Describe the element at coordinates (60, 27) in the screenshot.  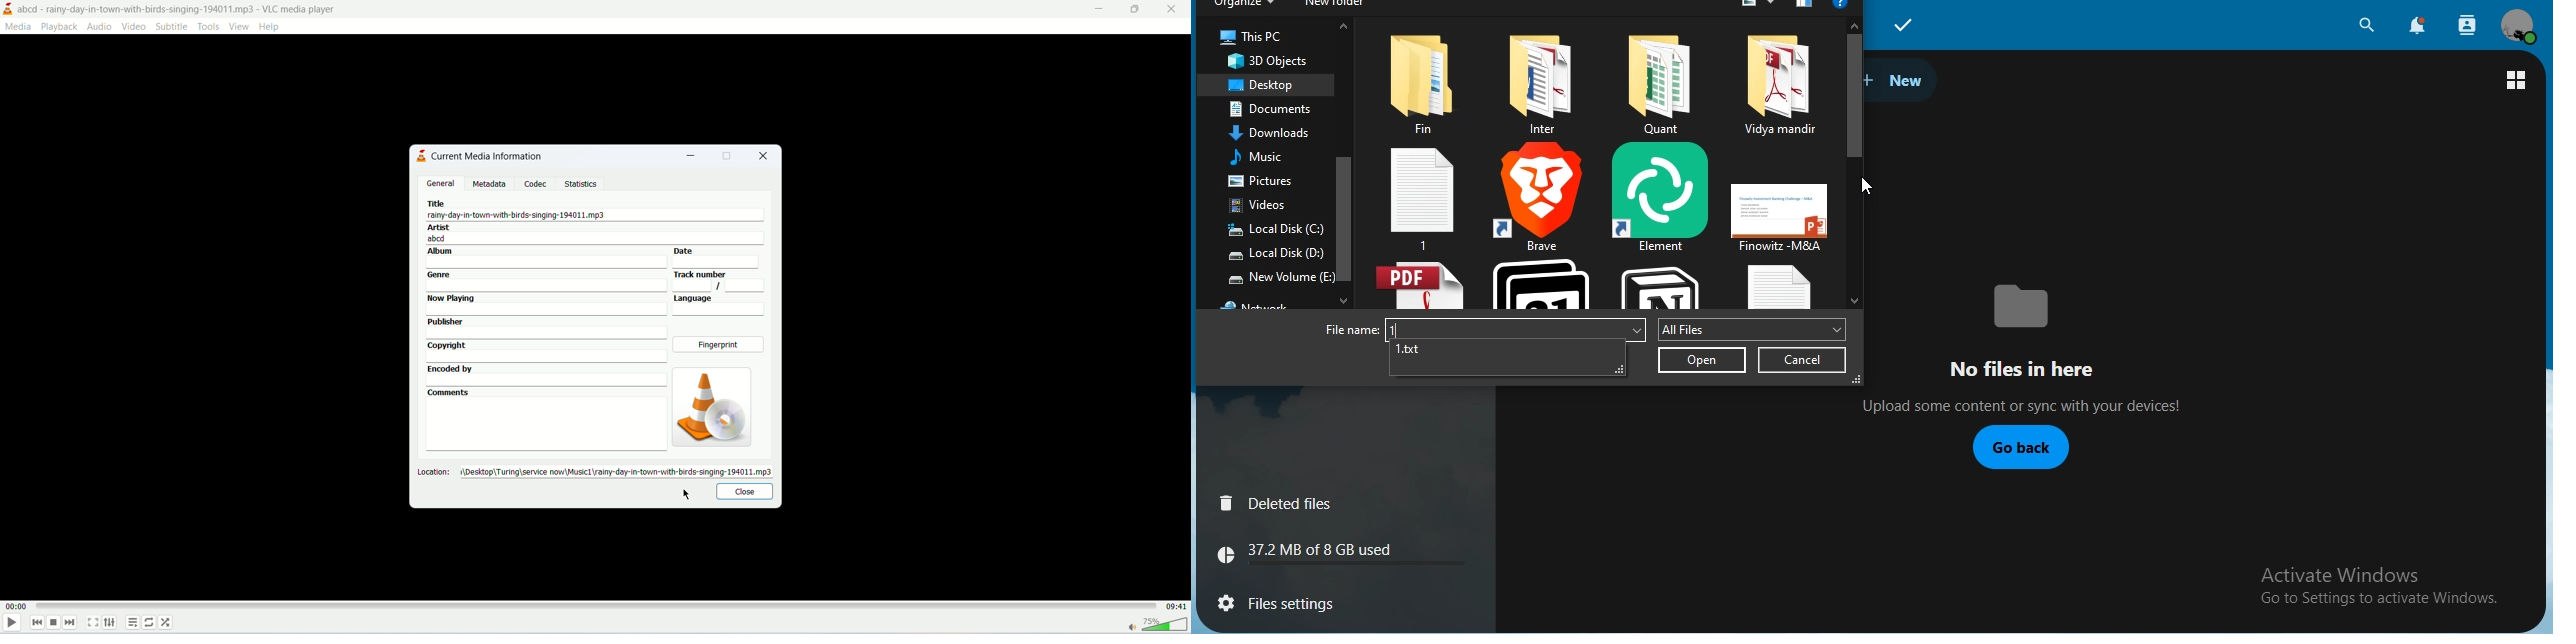
I see `playback` at that location.